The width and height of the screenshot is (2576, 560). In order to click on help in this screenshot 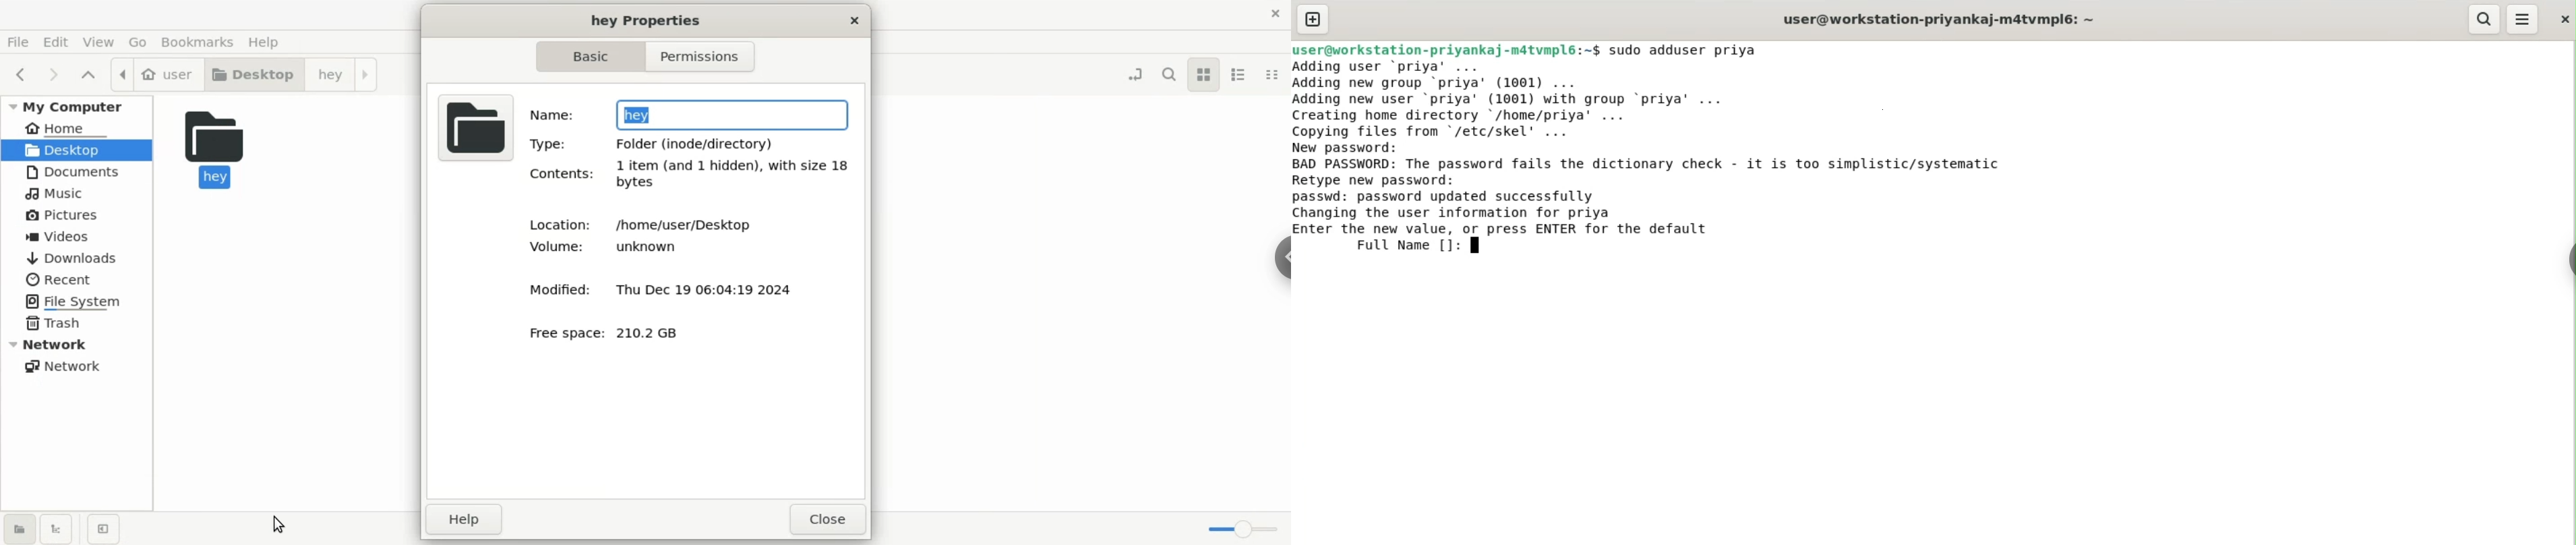, I will do `click(272, 44)`.